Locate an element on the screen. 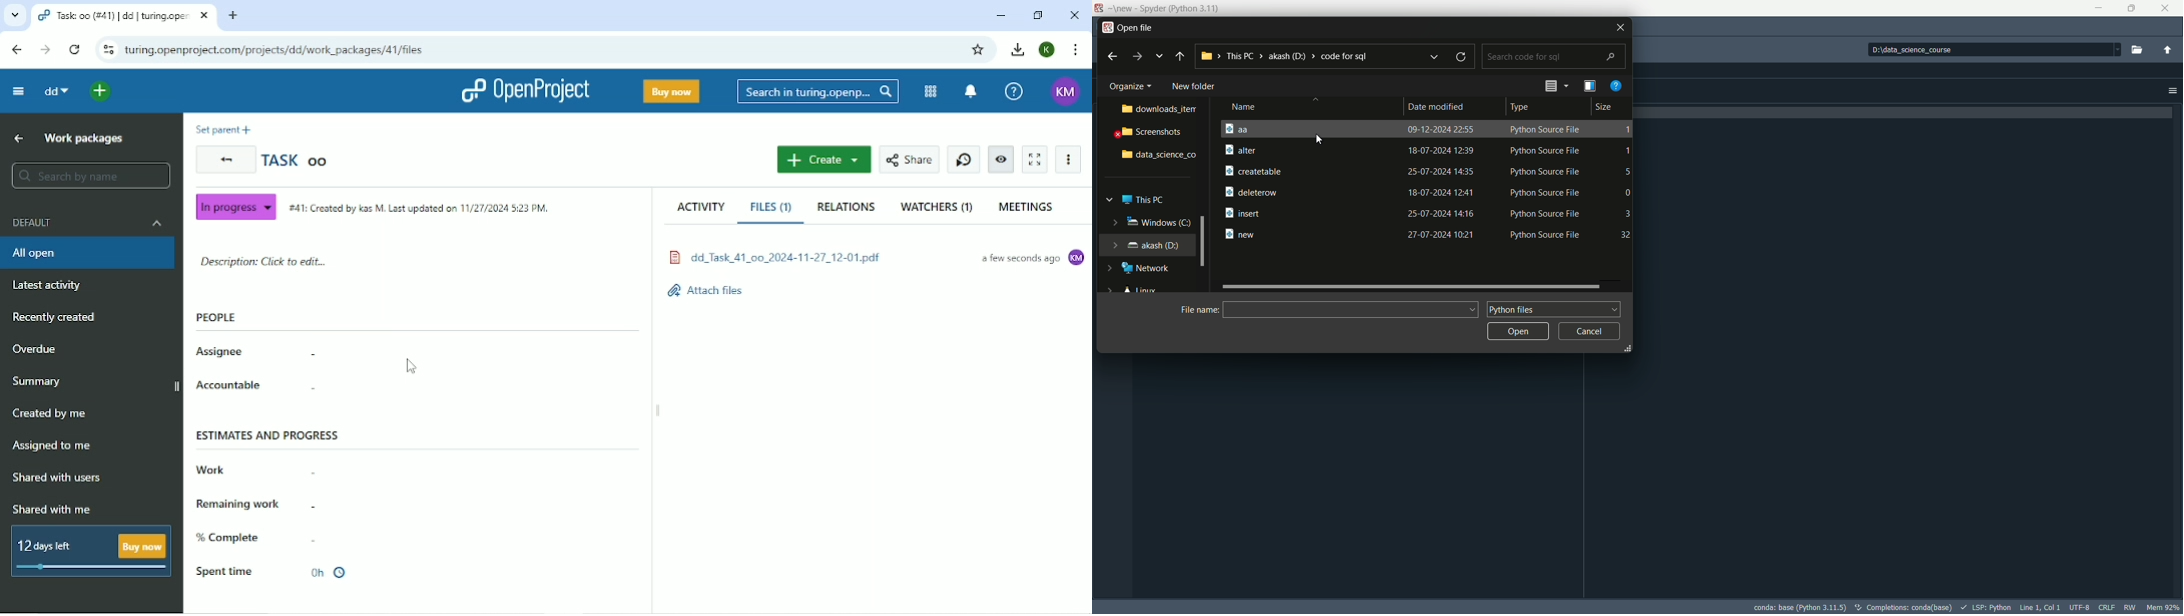  All open is located at coordinates (89, 253).